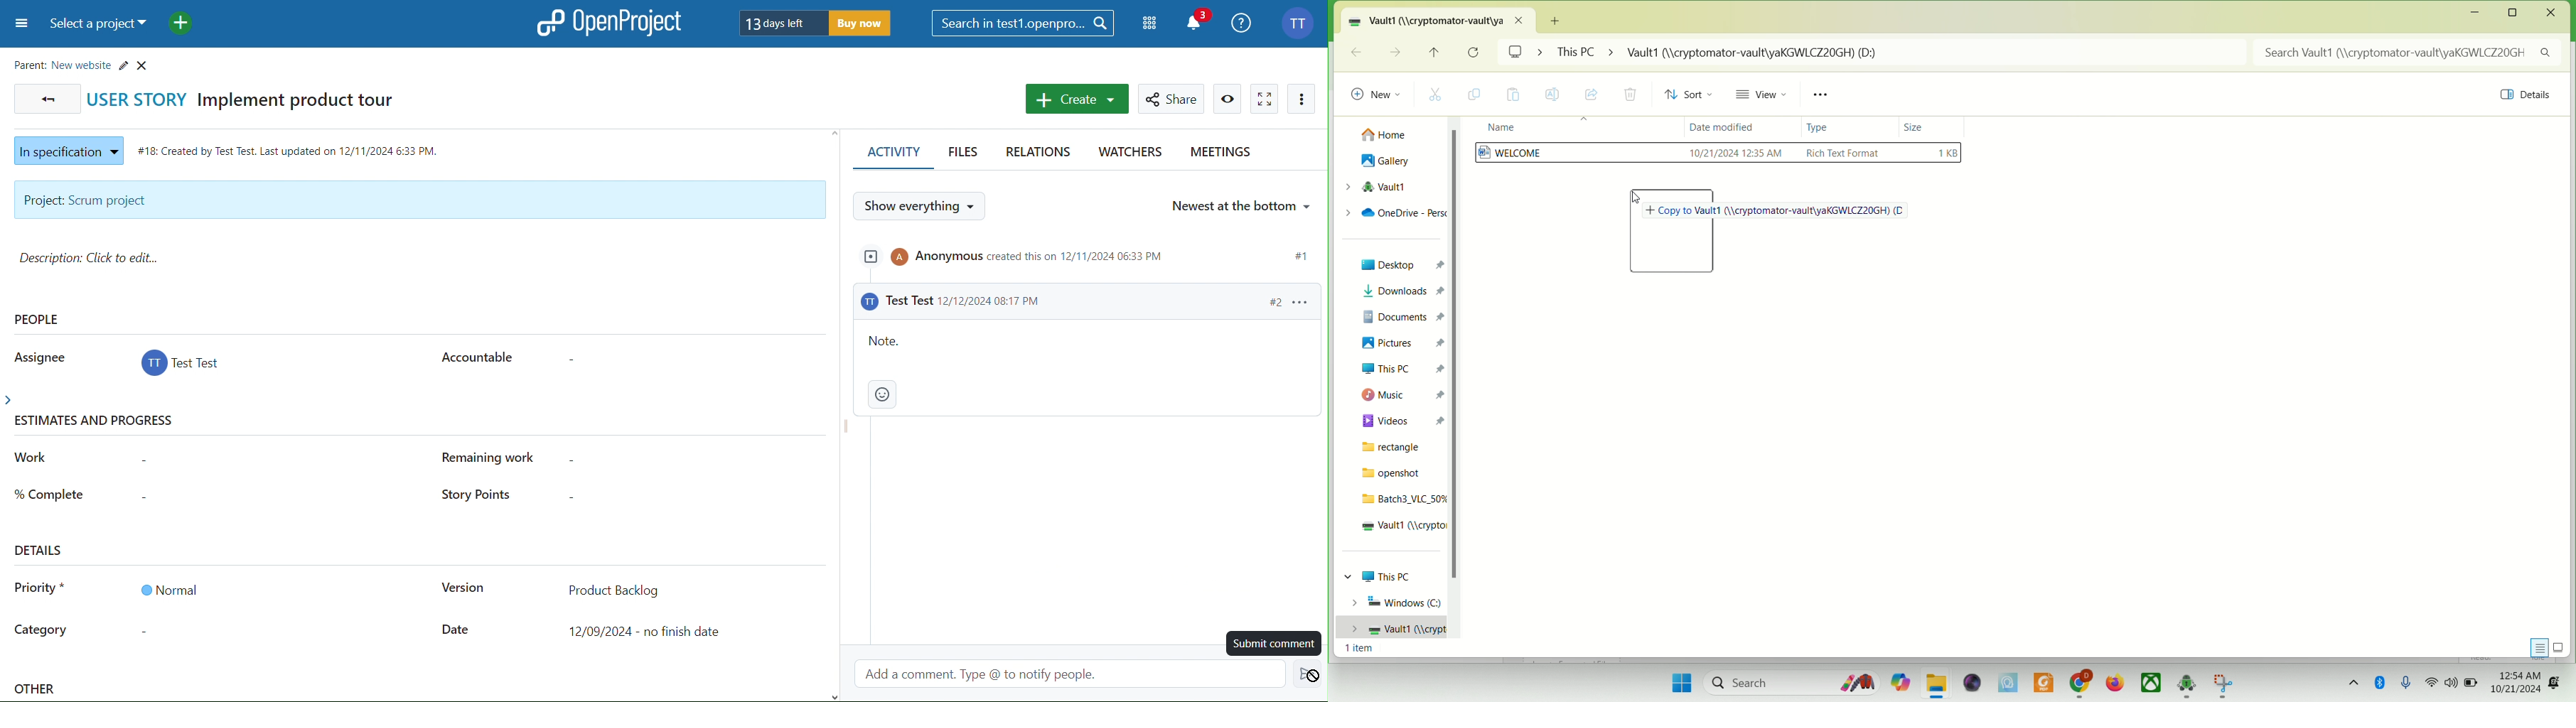 Image resolution: width=2576 pixels, height=728 pixels. I want to click on Back, so click(45, 98).